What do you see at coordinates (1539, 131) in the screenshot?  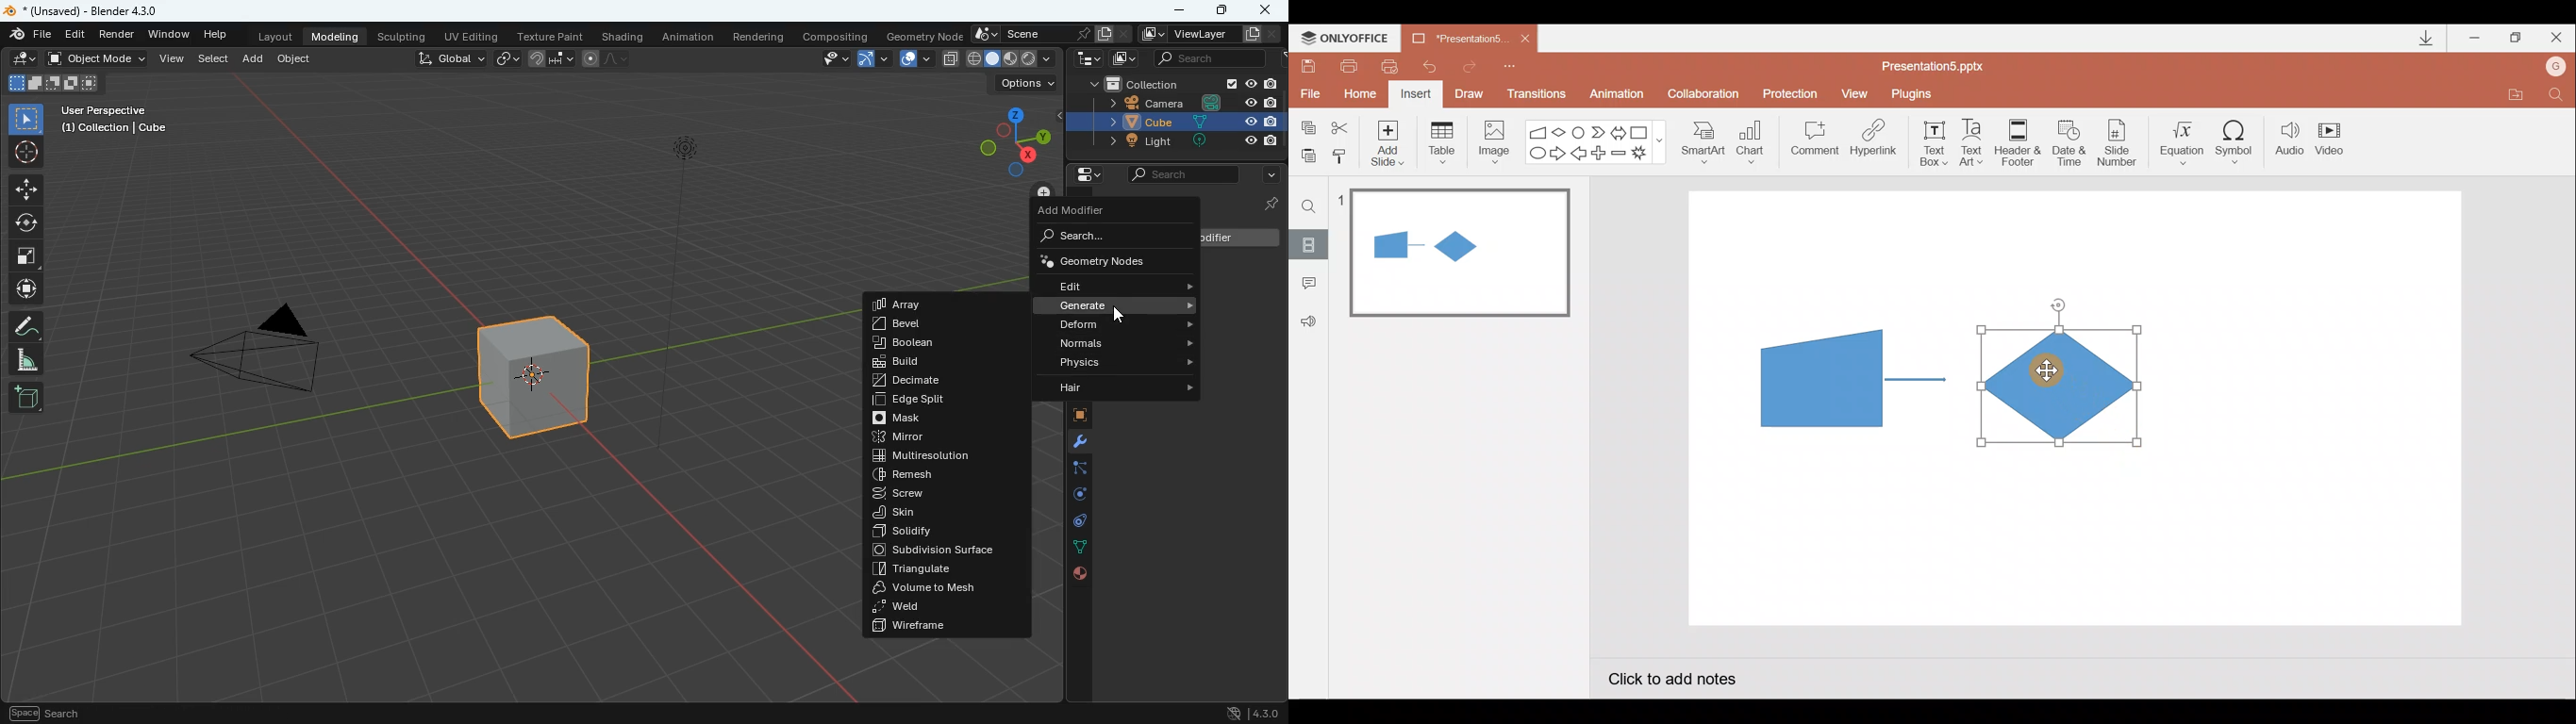 I see `Flowchart - manual input` at bounding box center [1539, 131].